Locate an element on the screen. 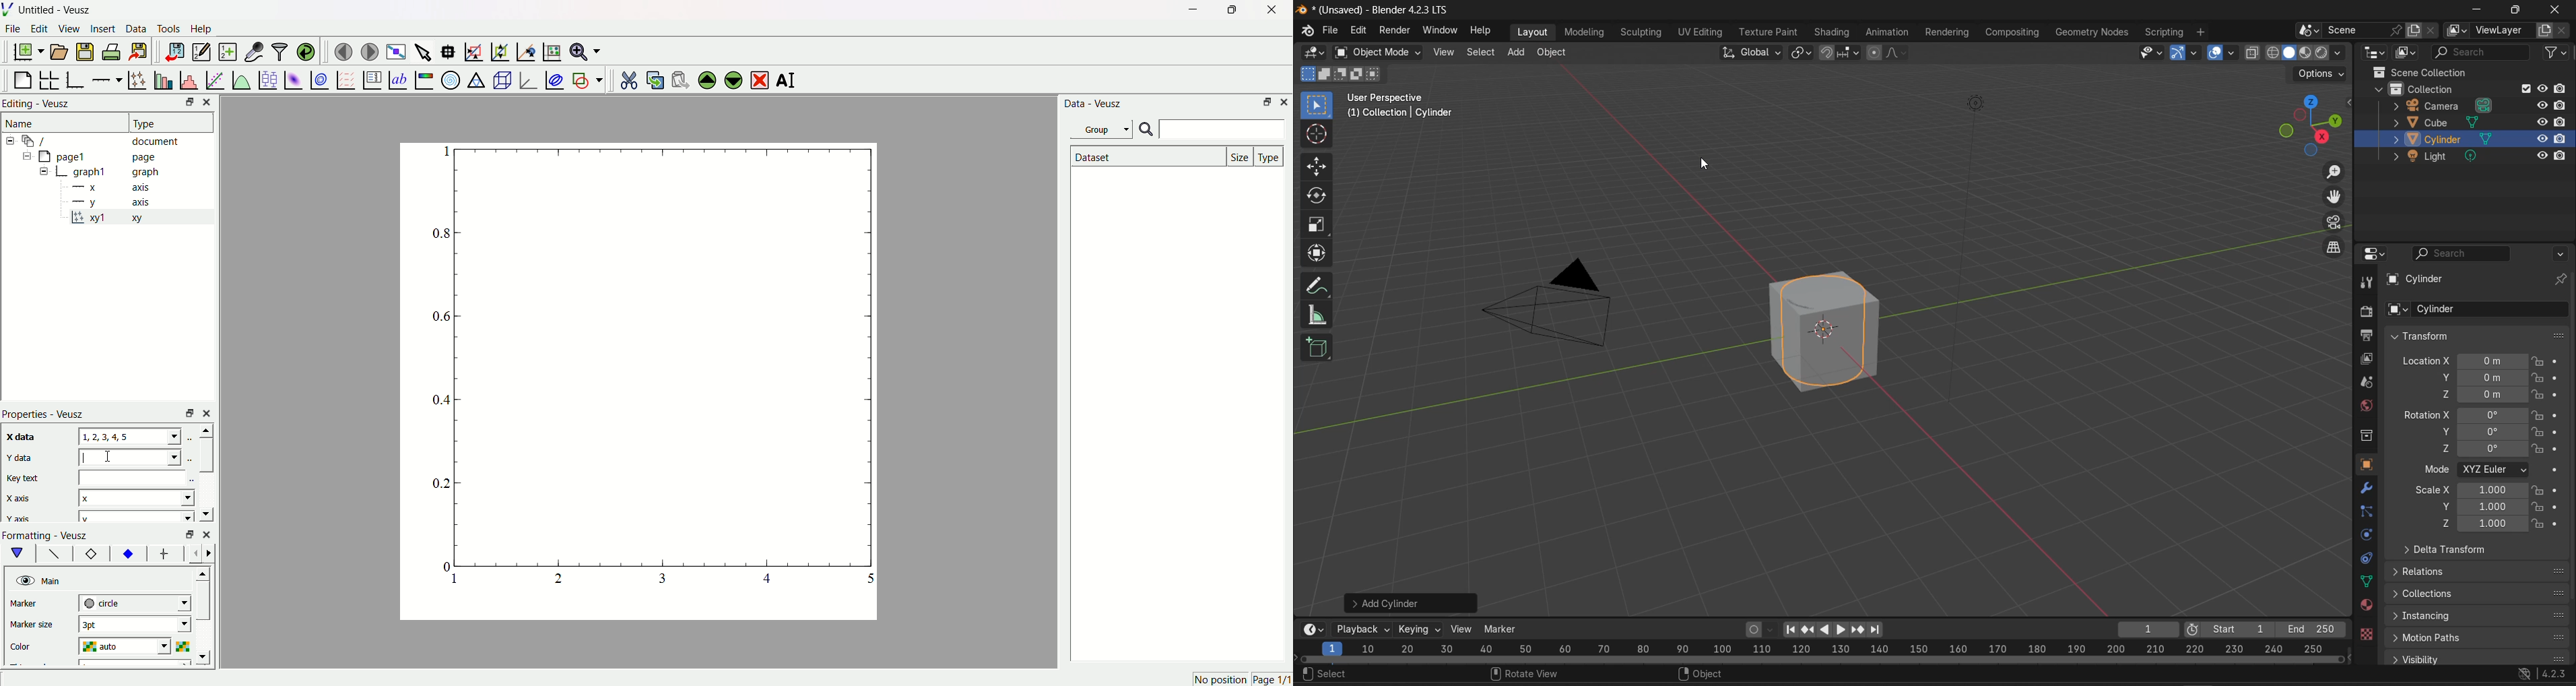 The height and width of the screenshot is (700, 2576). modifiers is located at coordinates (2366, 487).